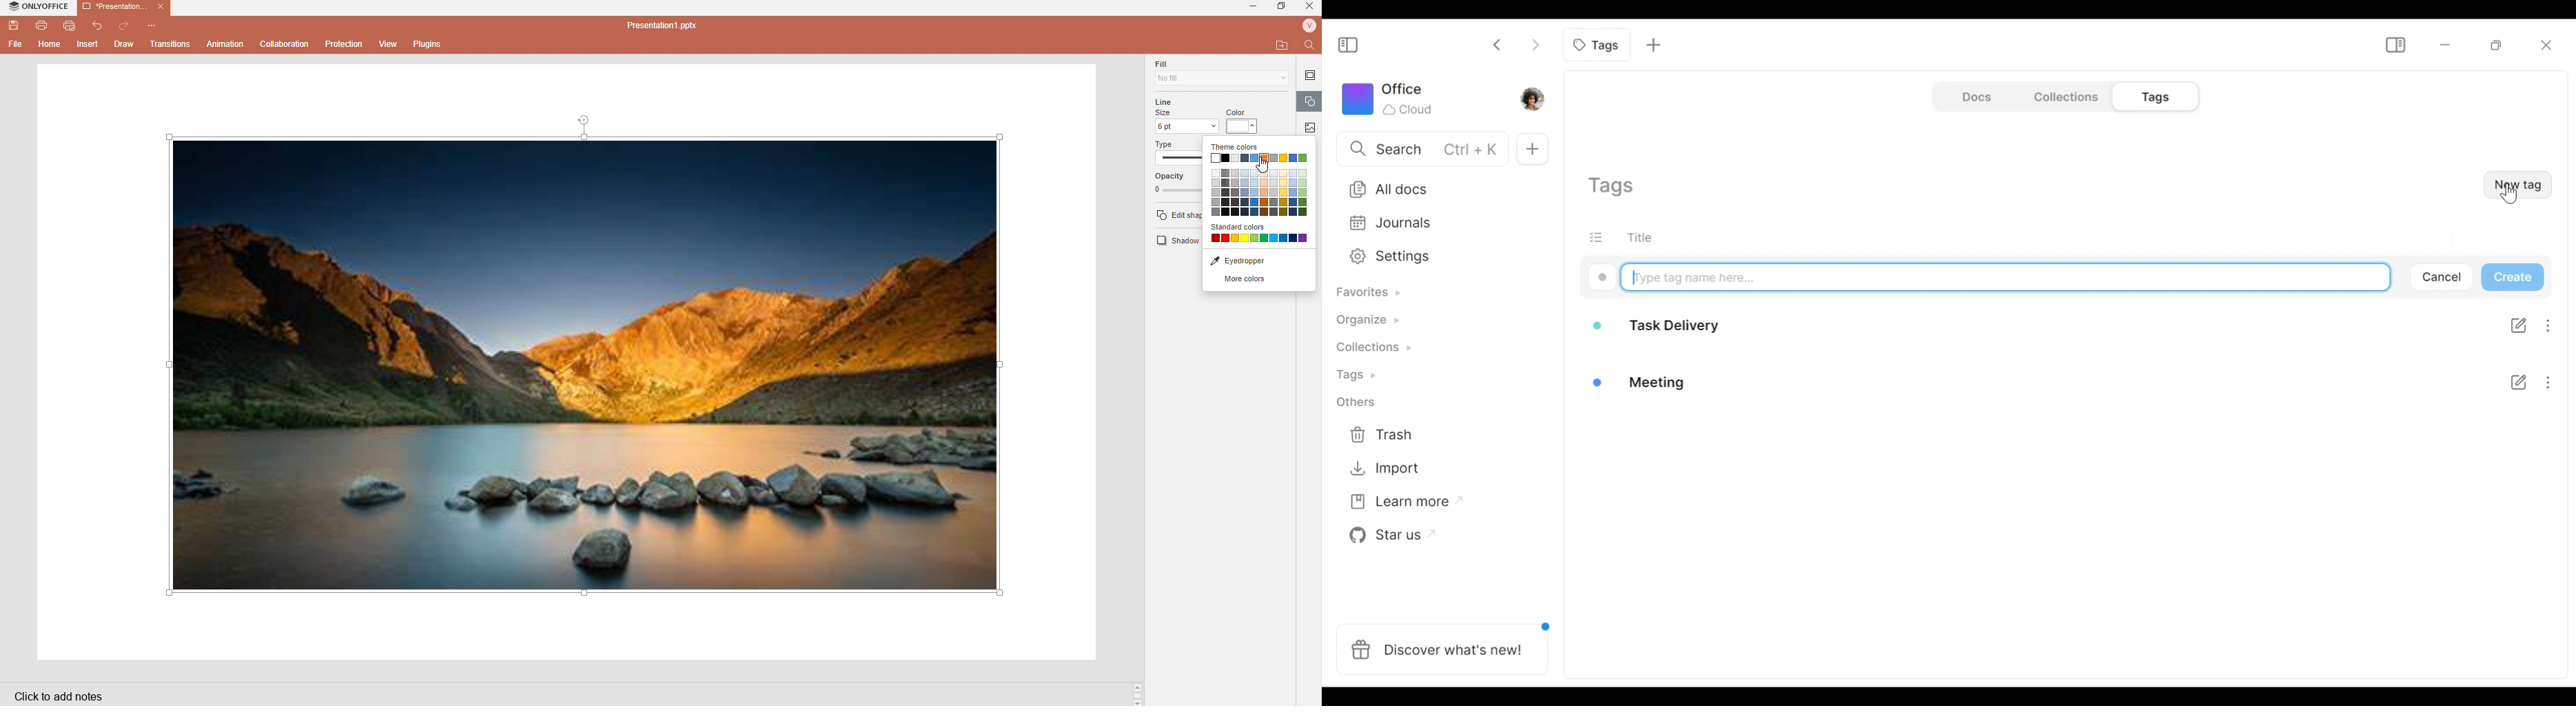 This screenshot has width=2576, height=728. I want to click on Show/Hide Sidebar, so click(1352, 42).